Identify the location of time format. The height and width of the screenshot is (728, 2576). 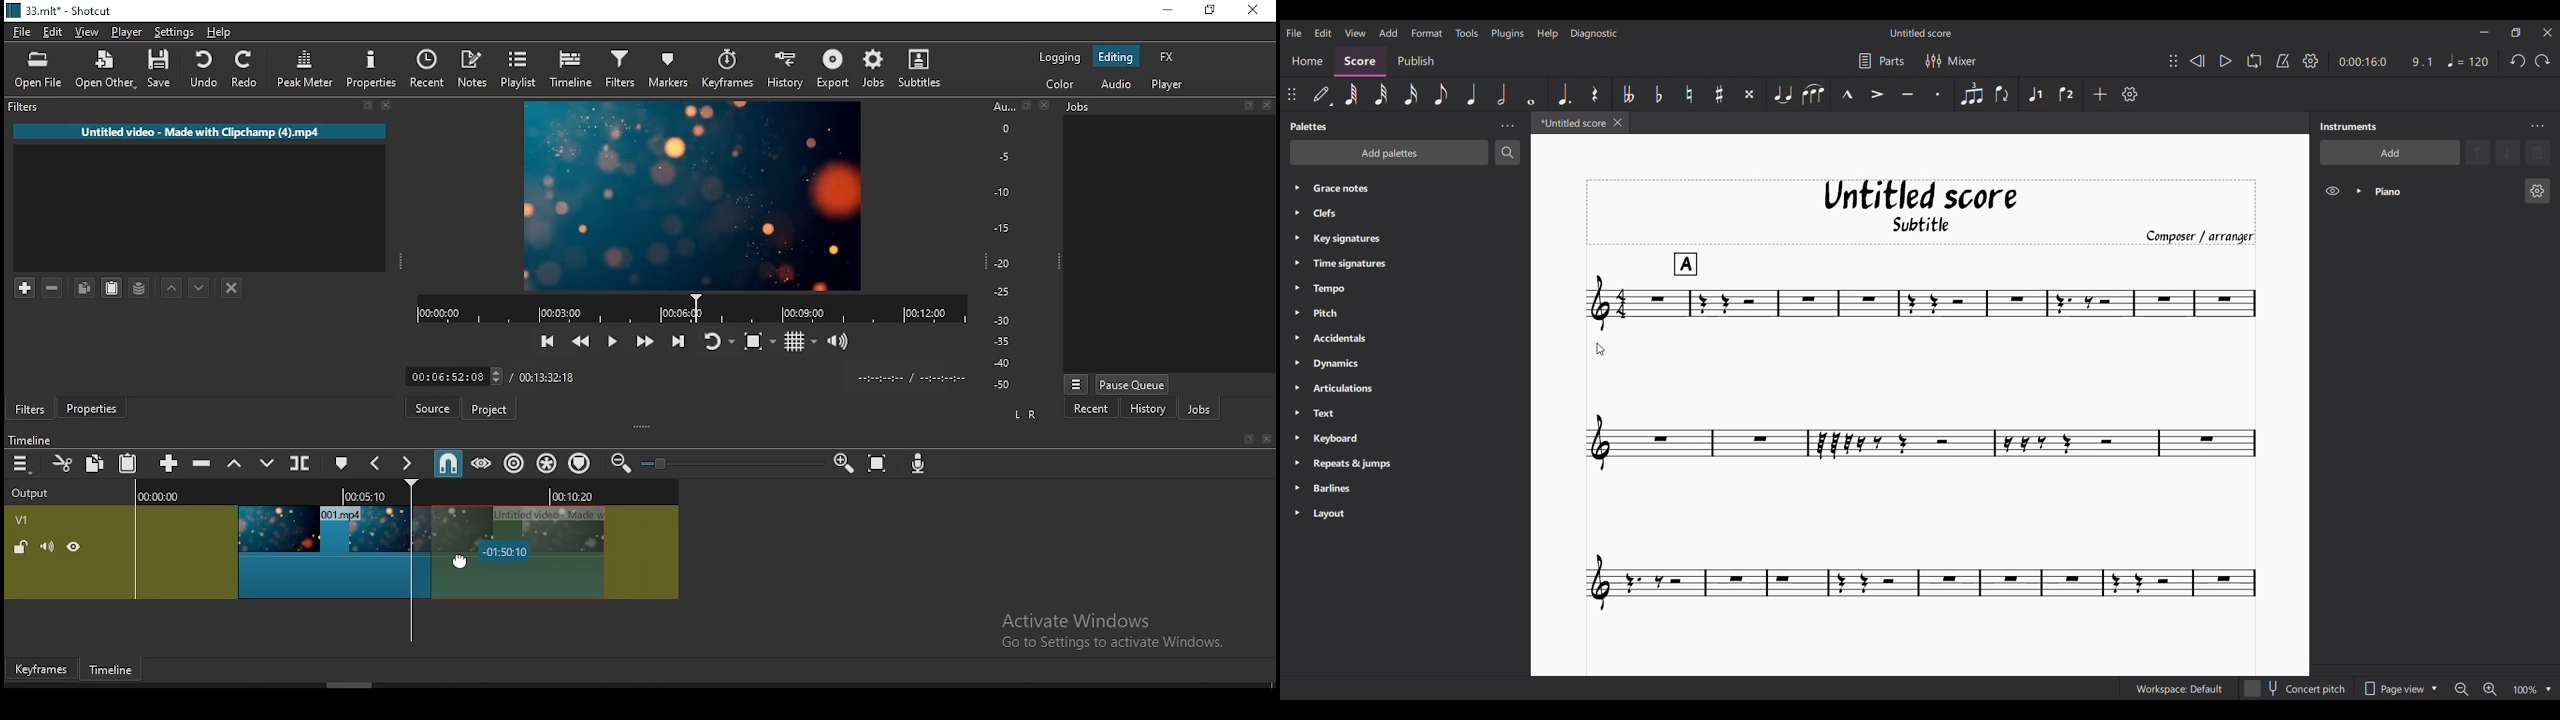
(911, 377).